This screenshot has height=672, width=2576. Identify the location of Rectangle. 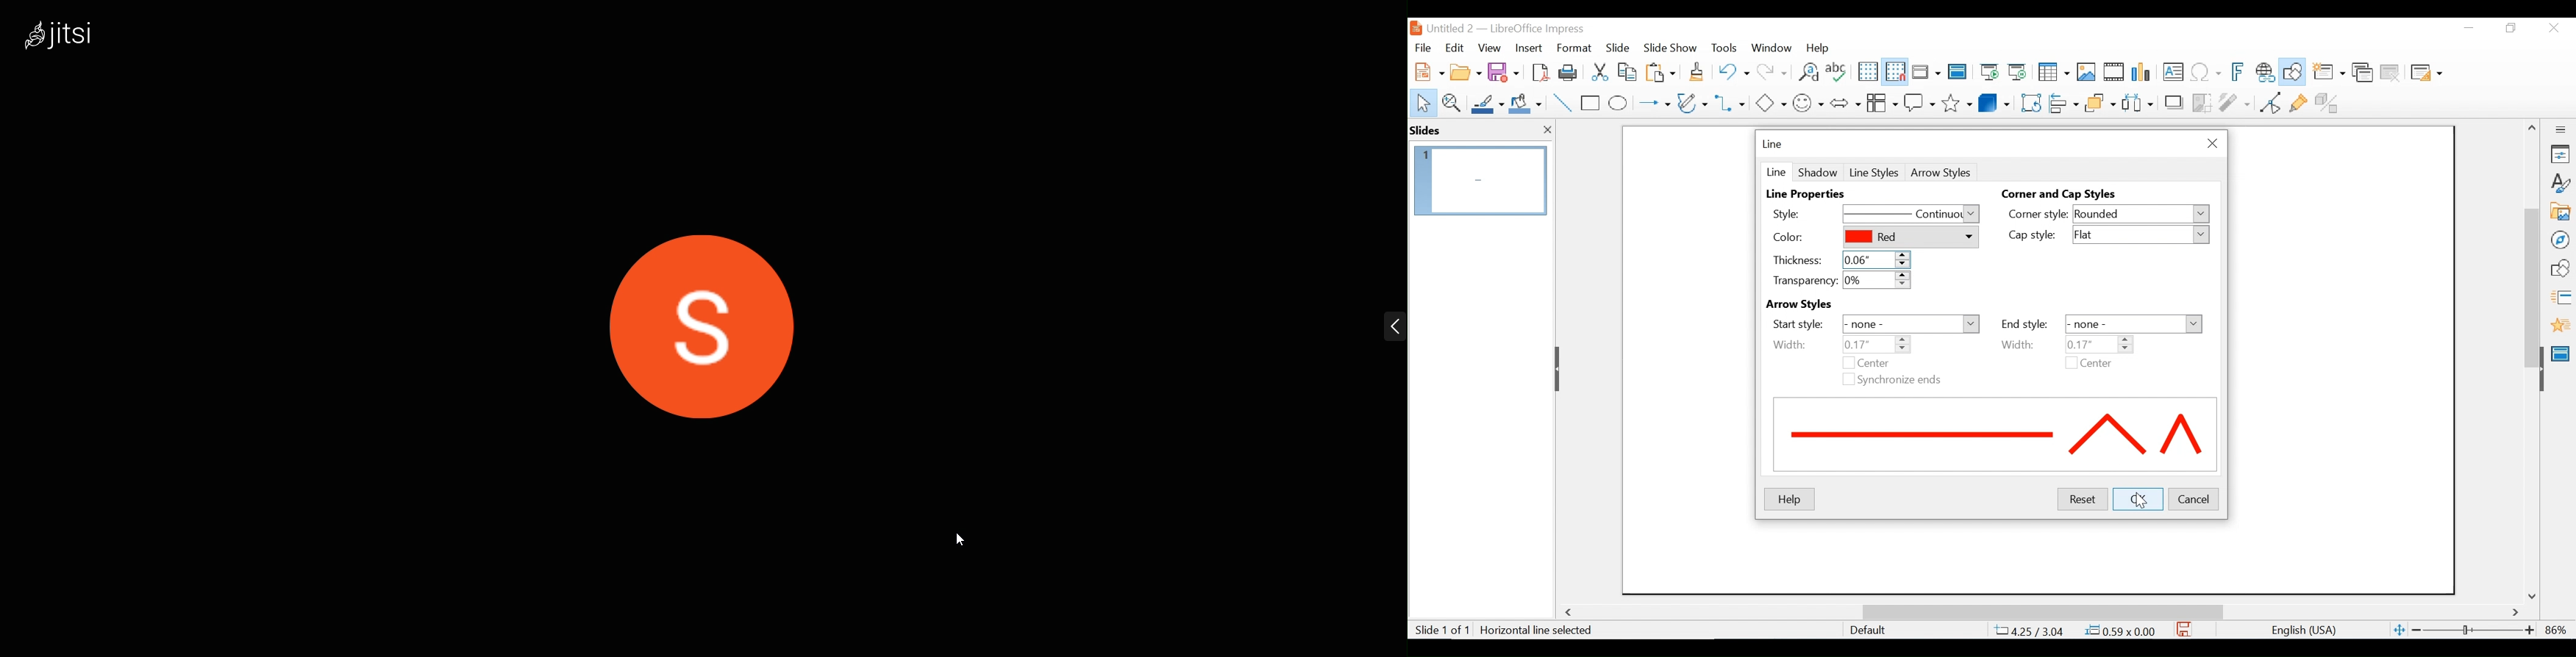
(1591, 103).